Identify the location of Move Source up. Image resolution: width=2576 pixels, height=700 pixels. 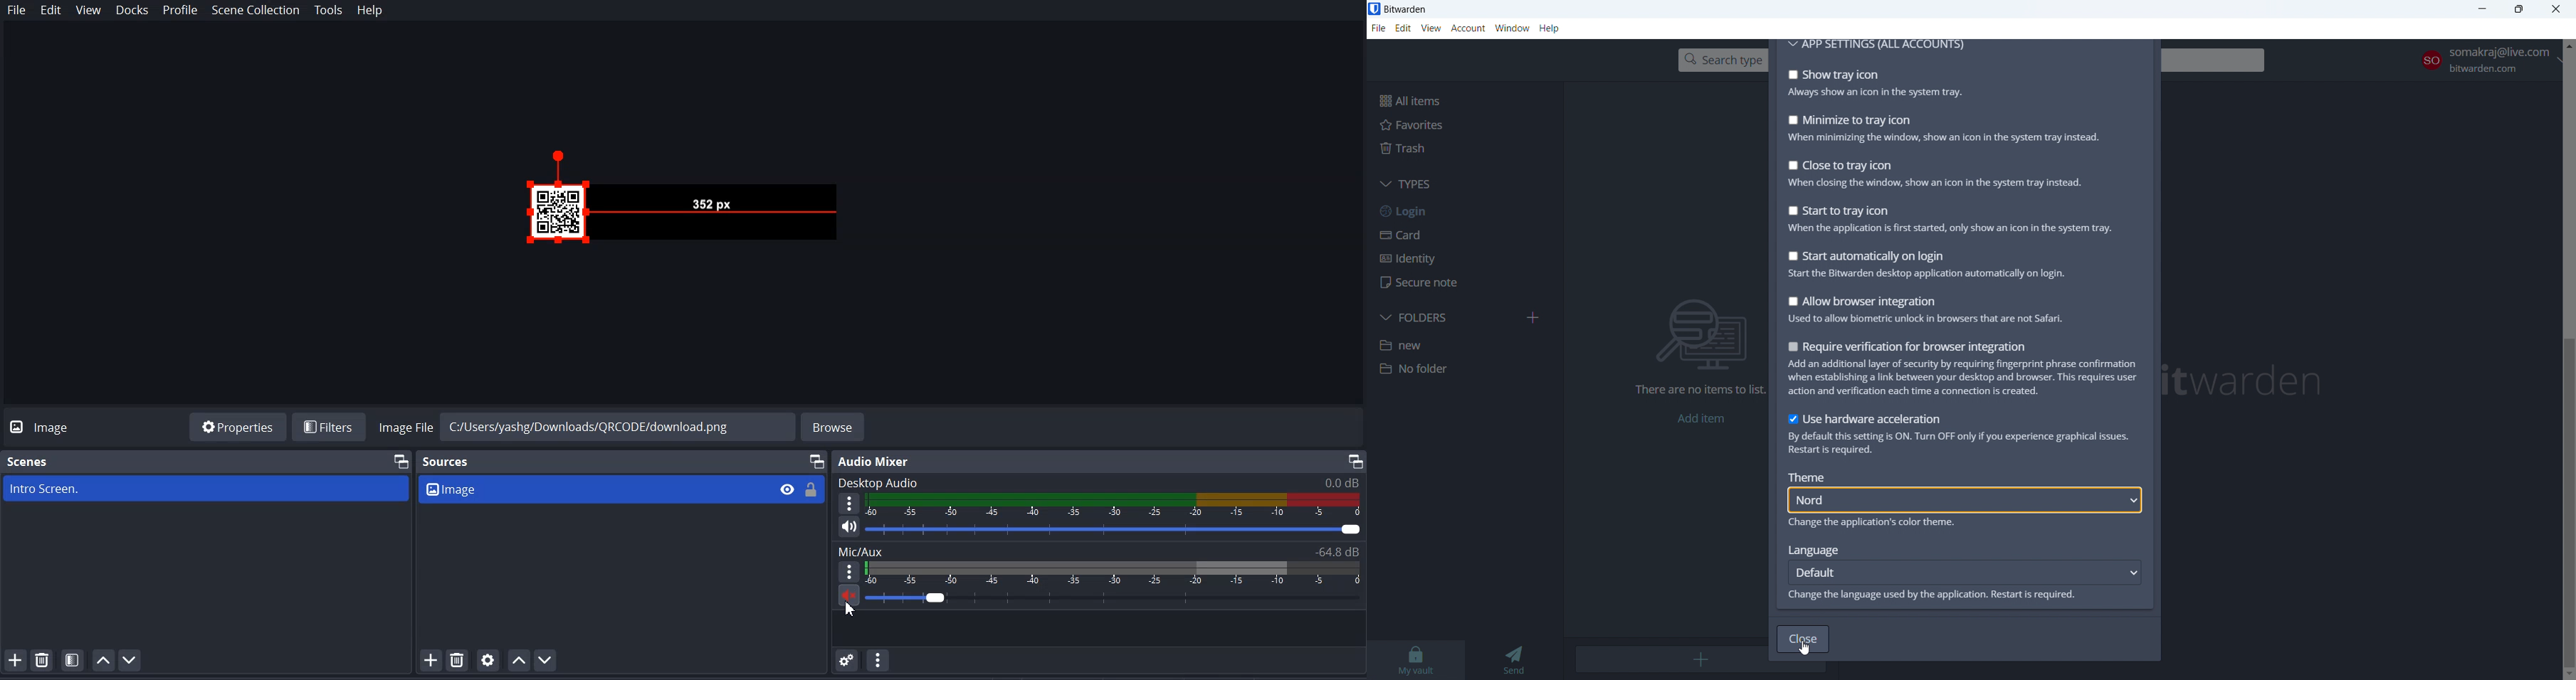
(517, 659).